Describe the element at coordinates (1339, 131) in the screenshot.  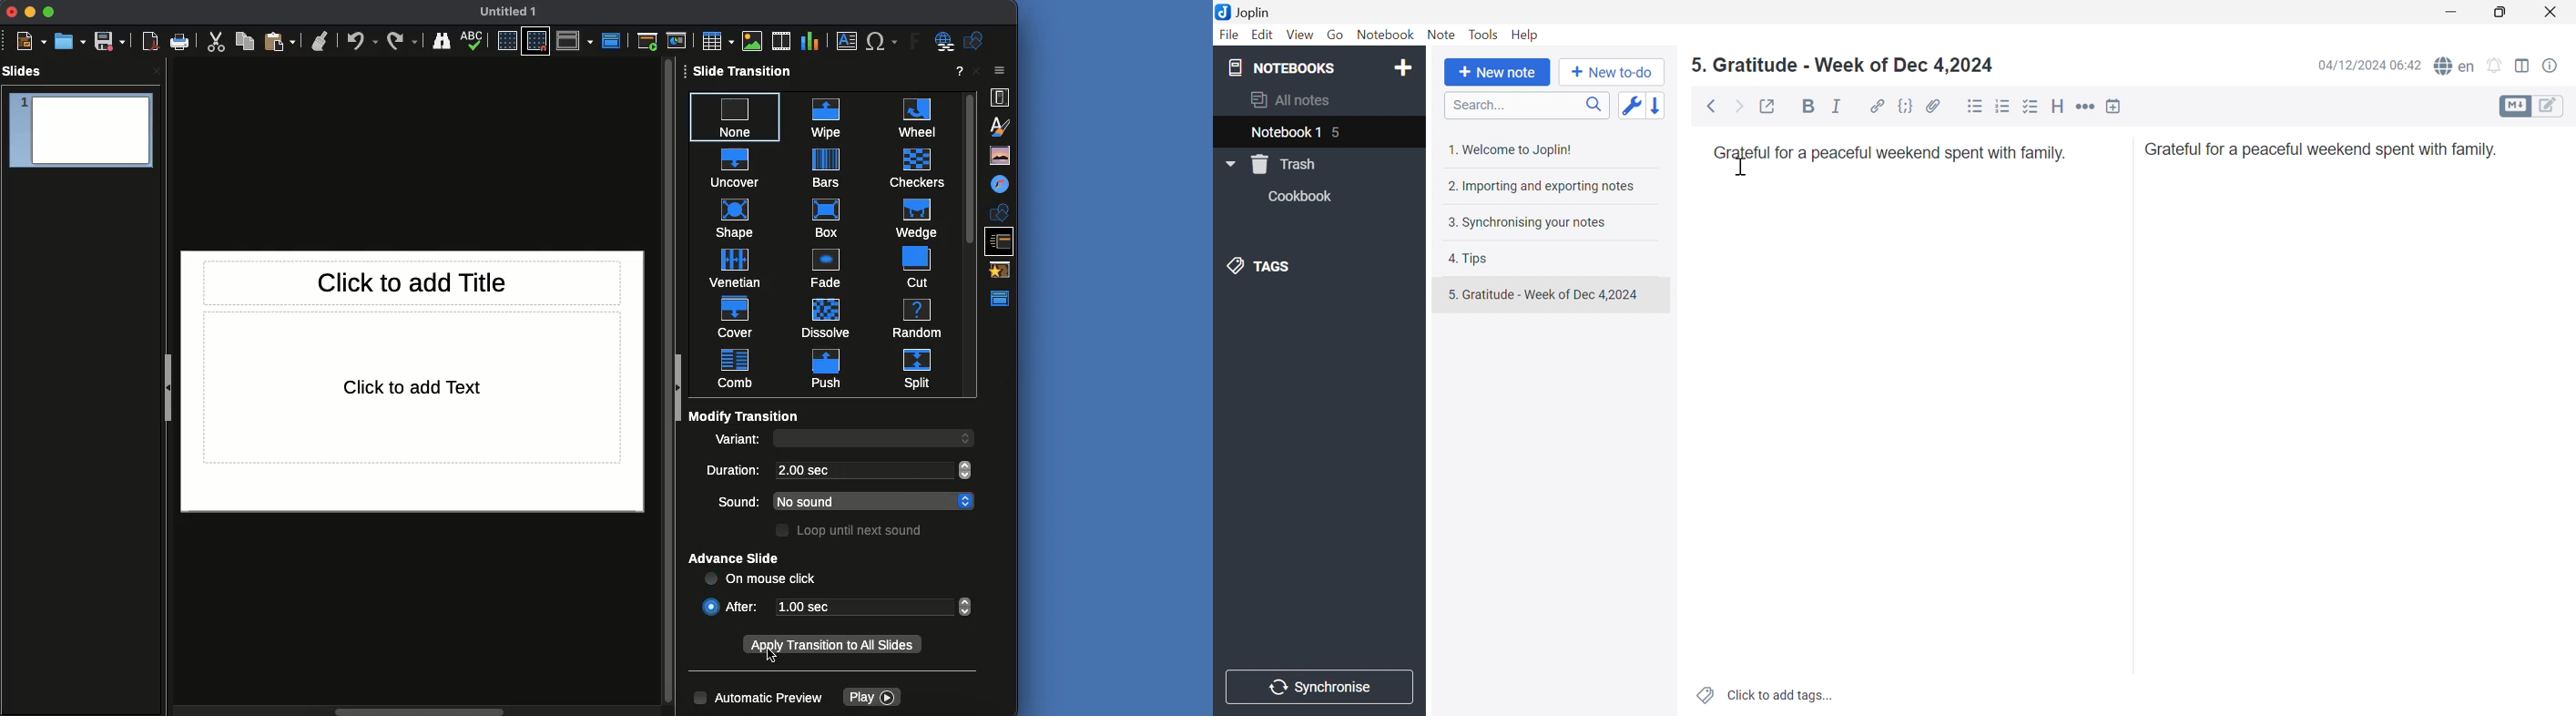
I see `5` at that location.